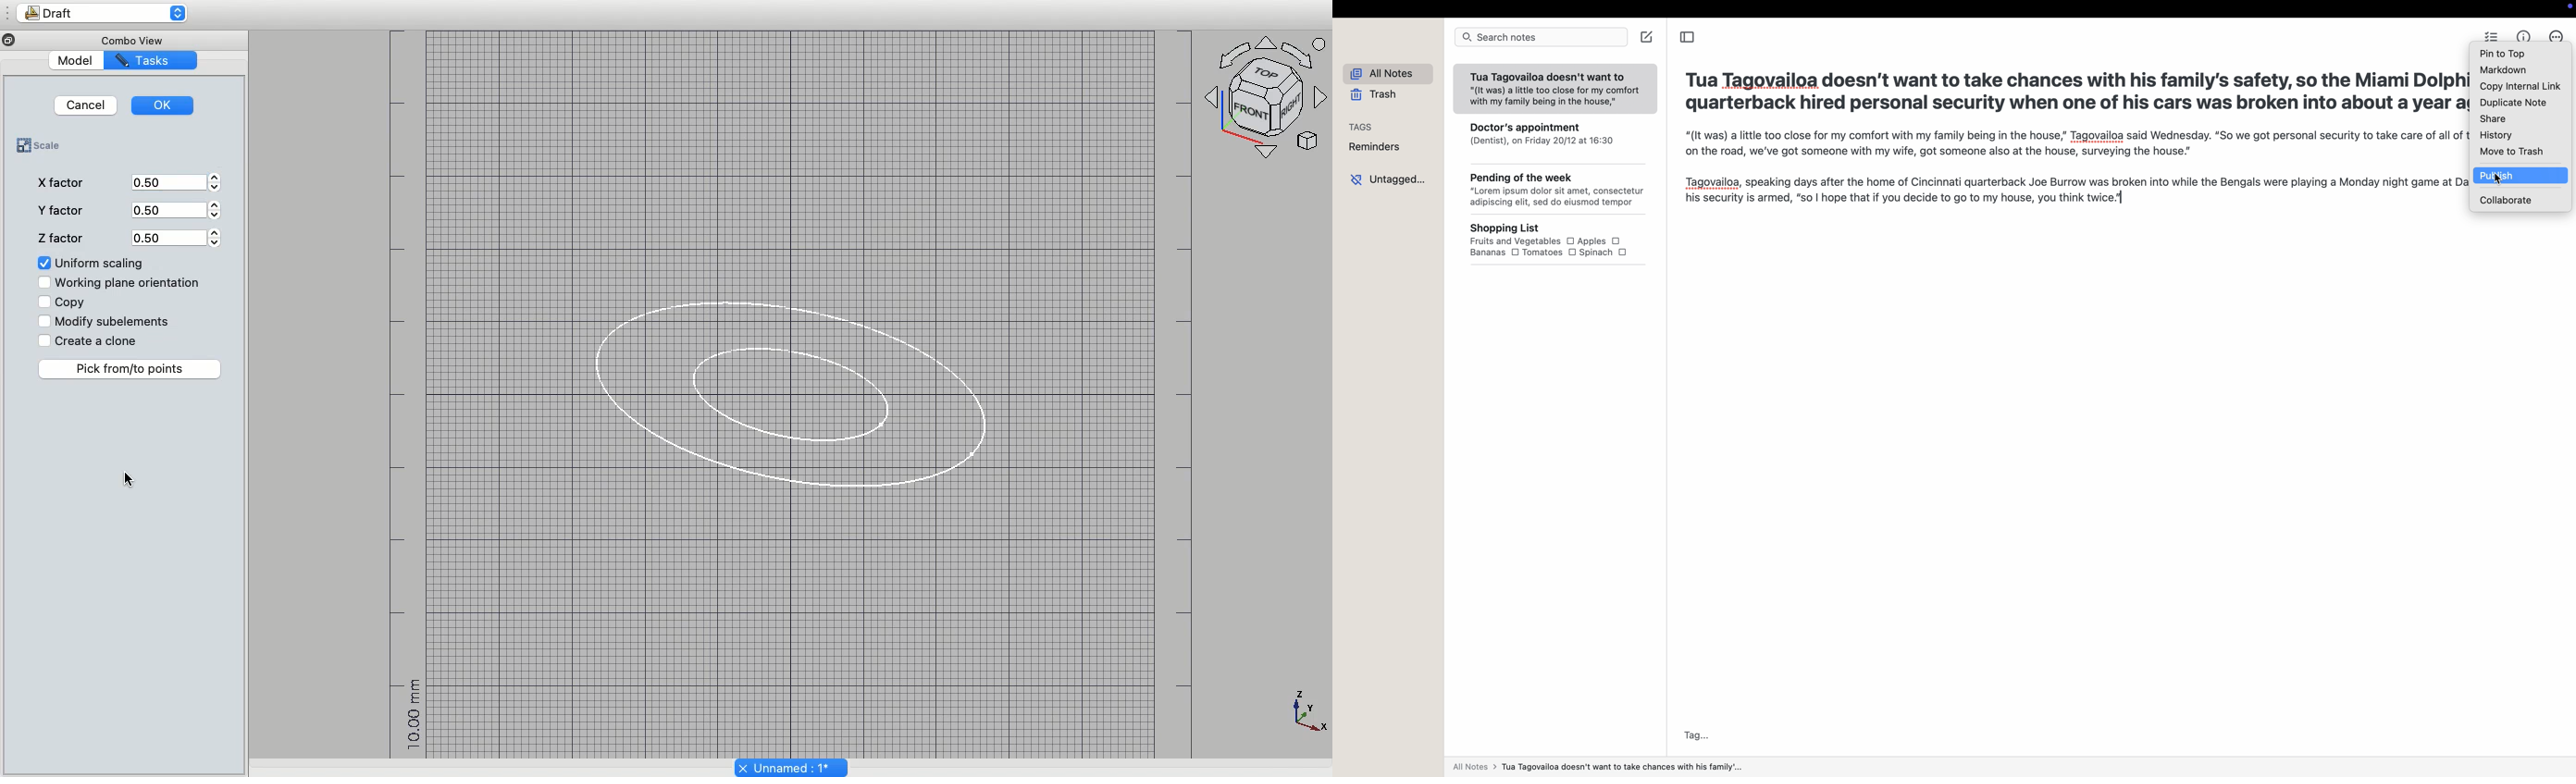 Image resolution: width=2576 pixels, height=784 pixels. Describe the element at coordinates (107, 321) in the screenshot. I see `Modify subelements` at that location.